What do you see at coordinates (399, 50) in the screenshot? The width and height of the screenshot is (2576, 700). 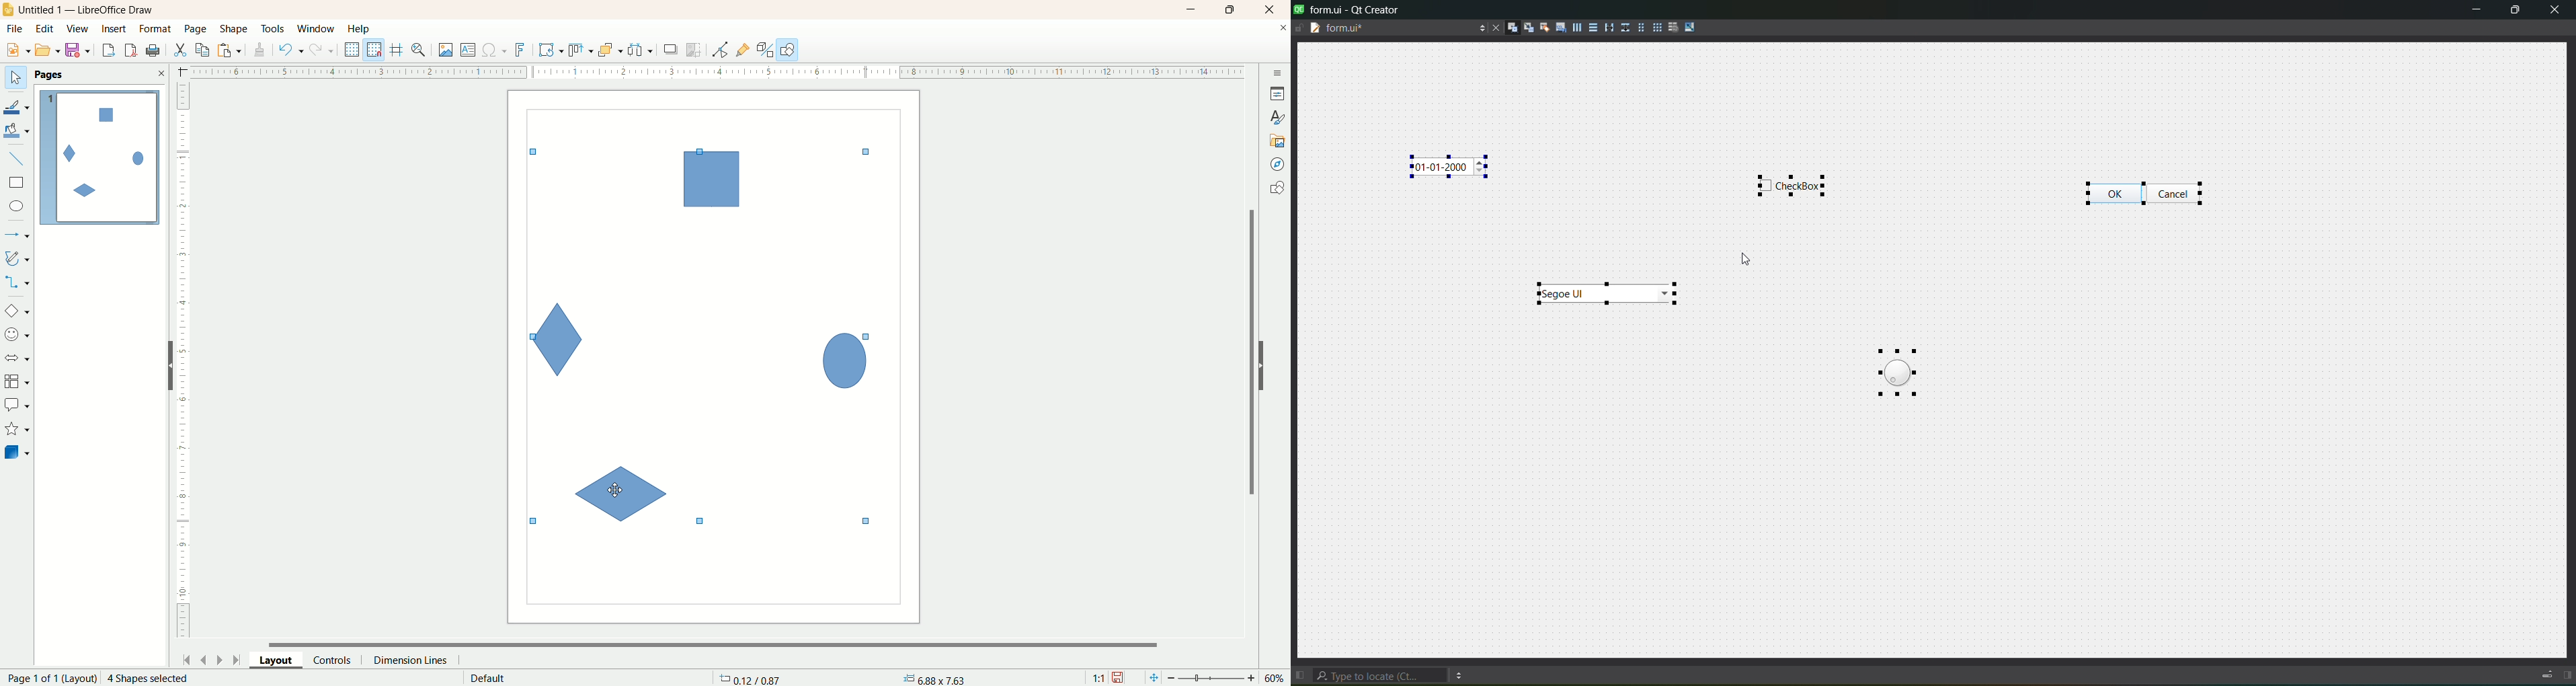 I see `helplines` at bounding box center [399, 50].